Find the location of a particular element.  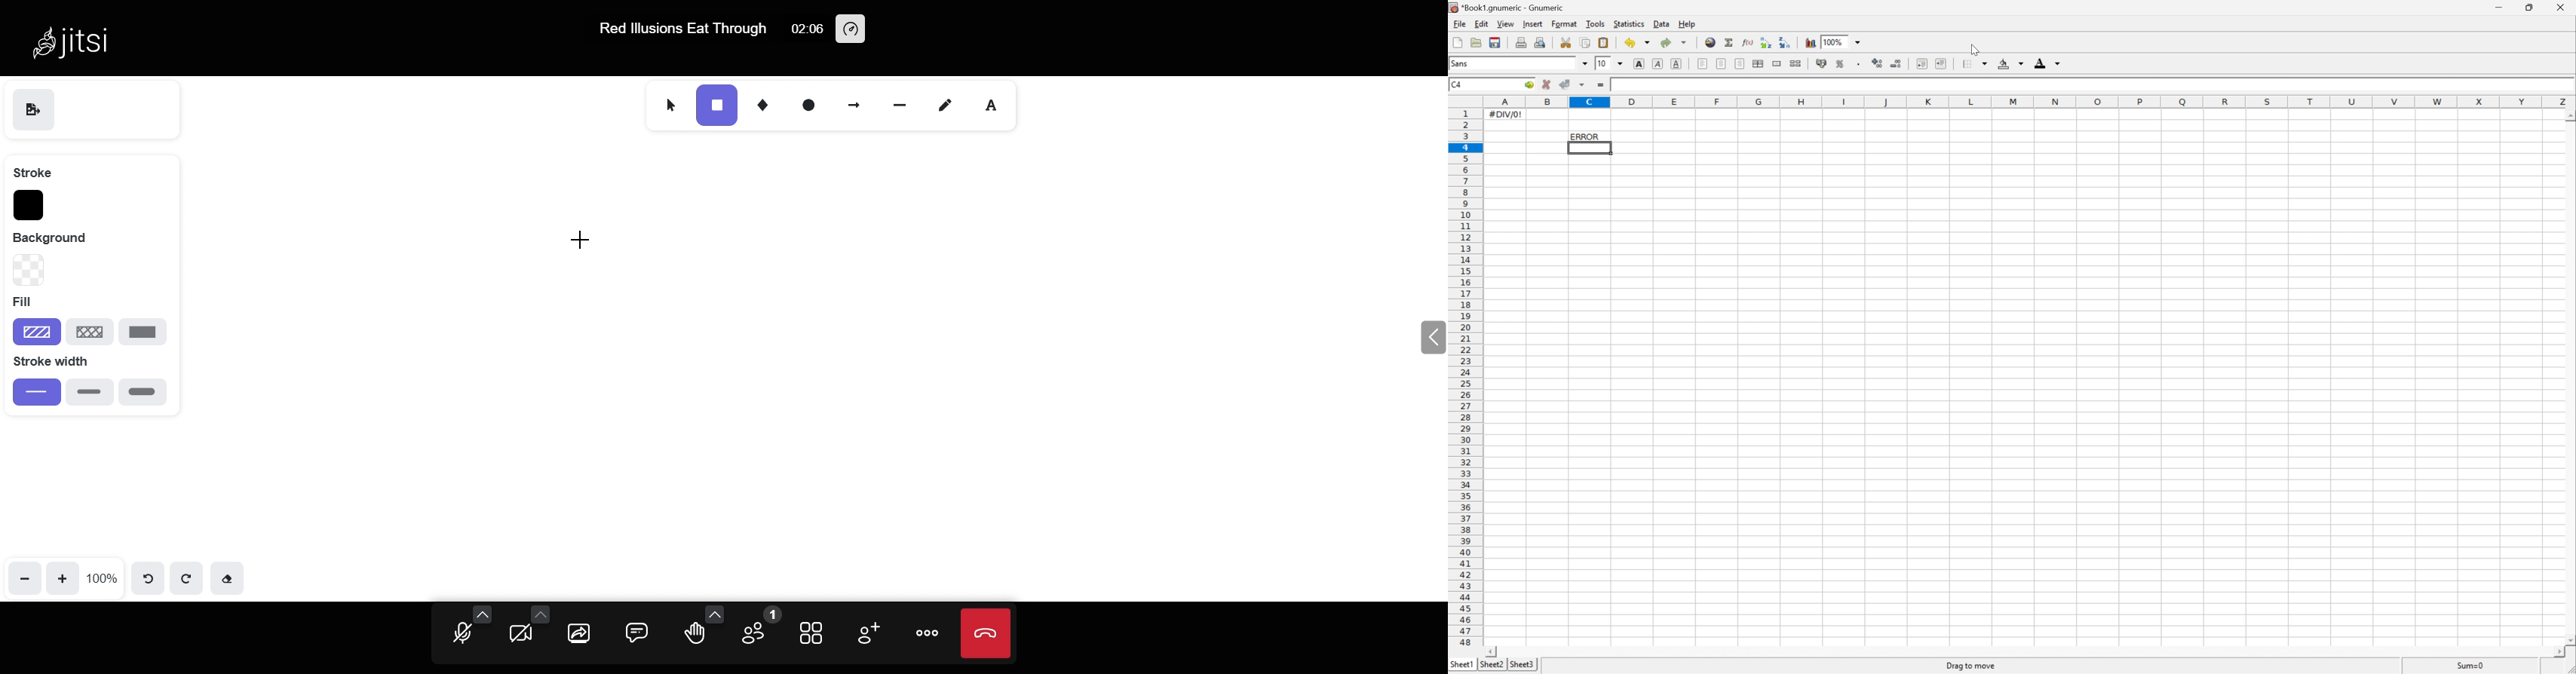

ellipse is located at coordinates (809, 103).